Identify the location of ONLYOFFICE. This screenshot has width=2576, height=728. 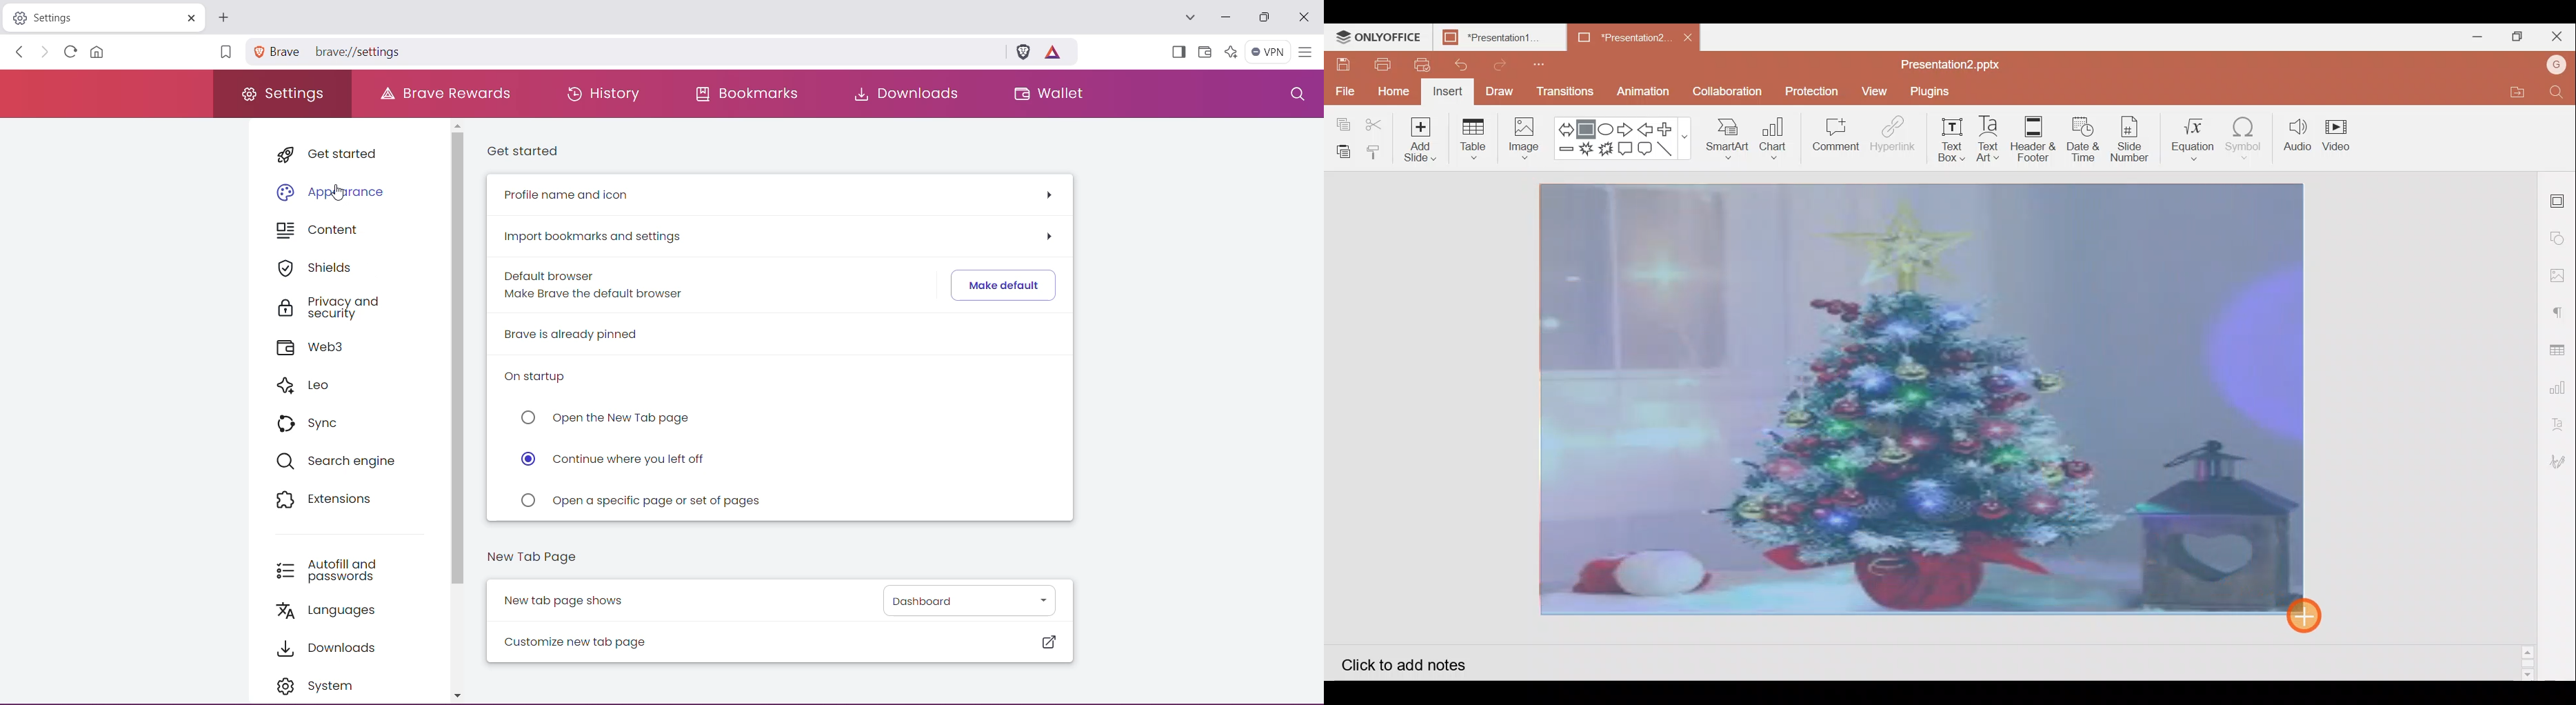
(1379, 34).